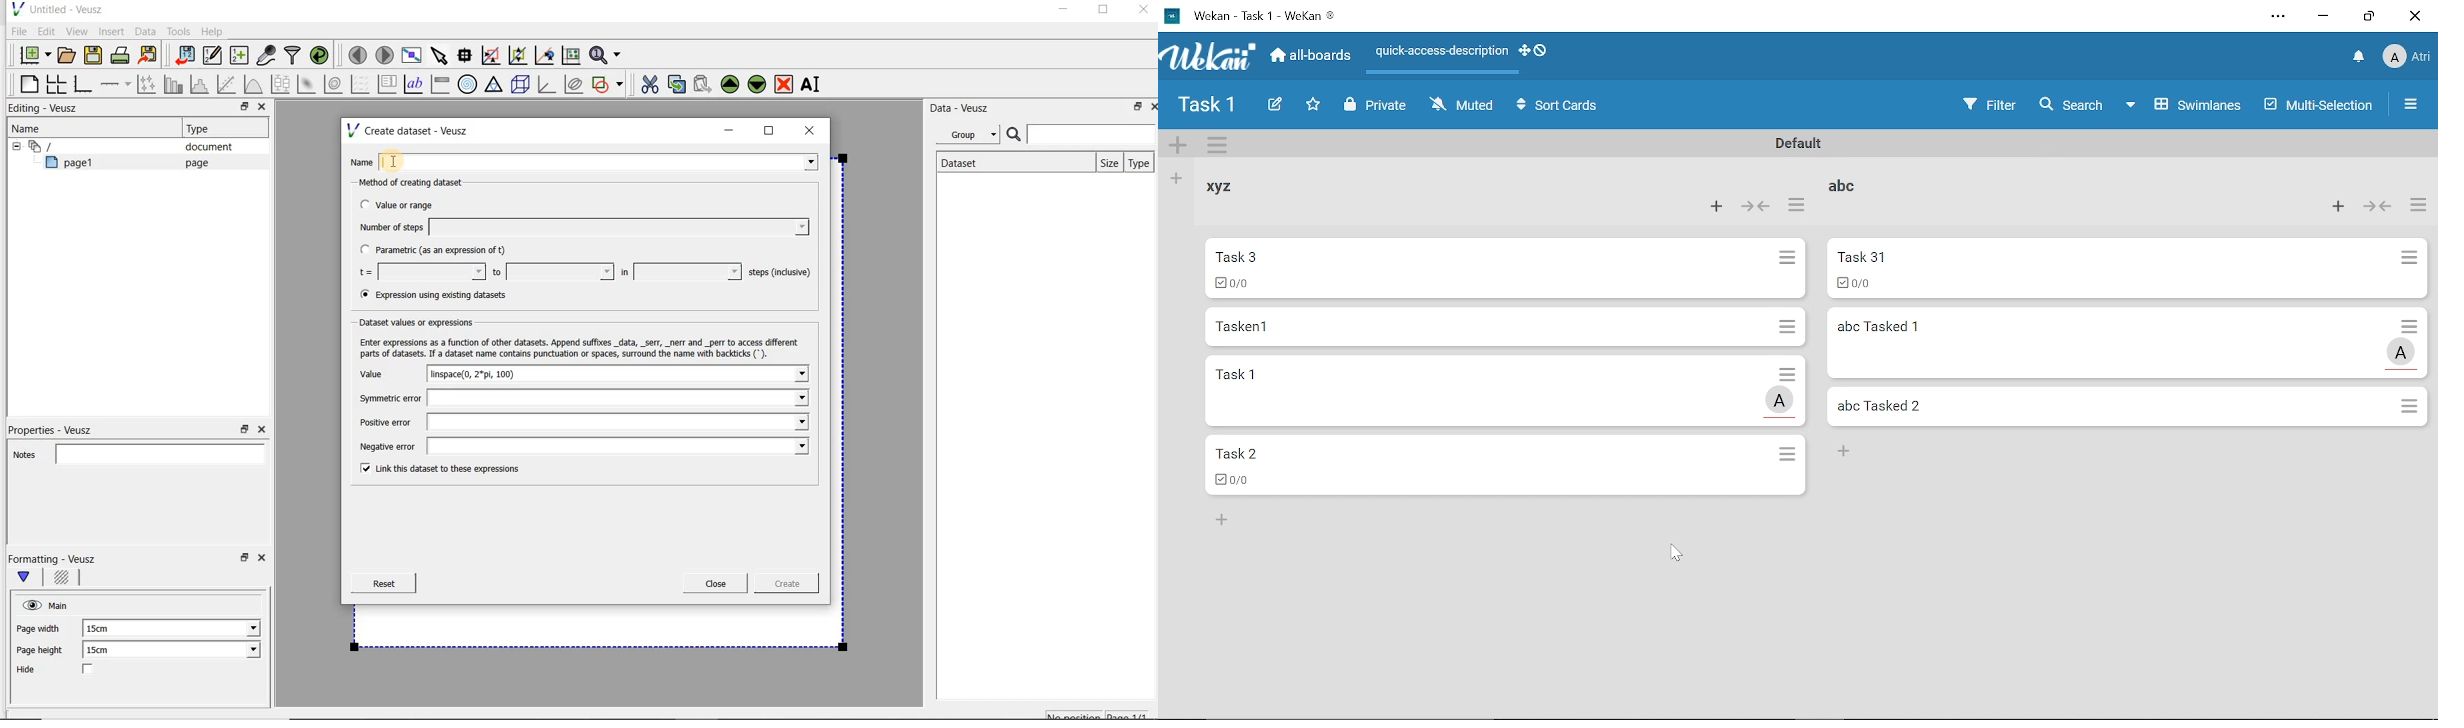 The image size is (2464, 728). I want to click on No position, so click(1076, 714).